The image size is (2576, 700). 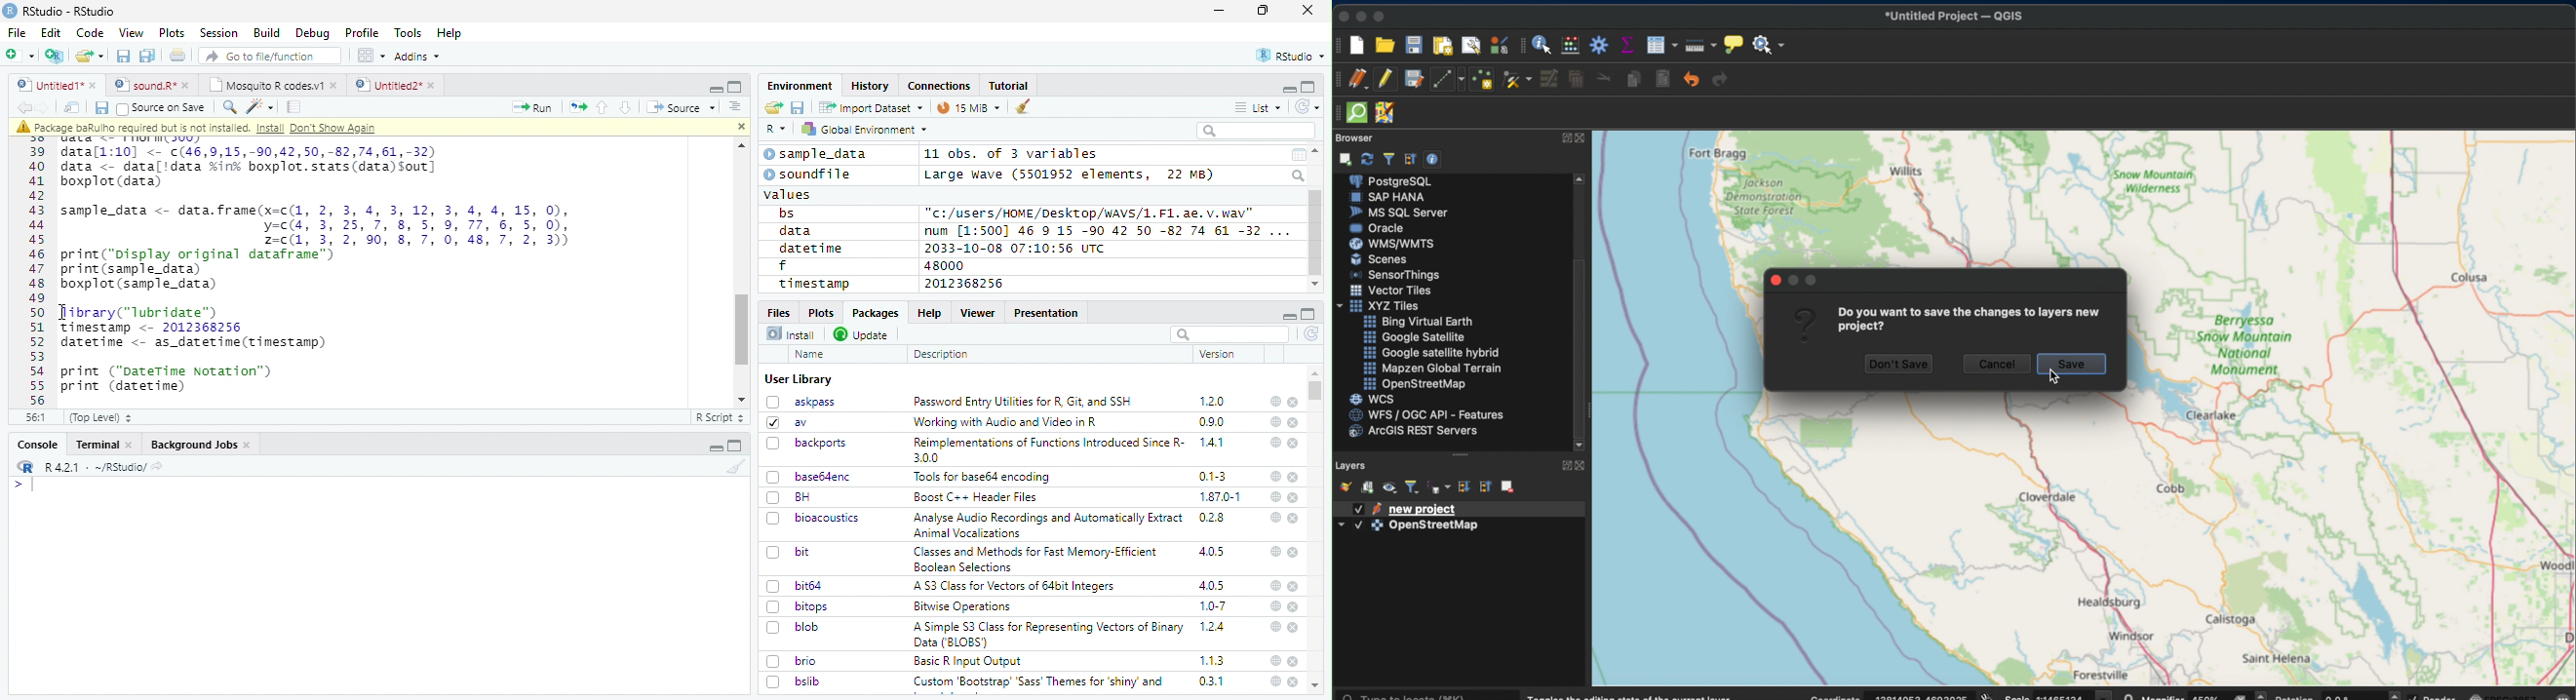 What do you see at coordinates (1769, 44) in the screenshot?
I see `no action selected` at bounding box center [1769, 44].